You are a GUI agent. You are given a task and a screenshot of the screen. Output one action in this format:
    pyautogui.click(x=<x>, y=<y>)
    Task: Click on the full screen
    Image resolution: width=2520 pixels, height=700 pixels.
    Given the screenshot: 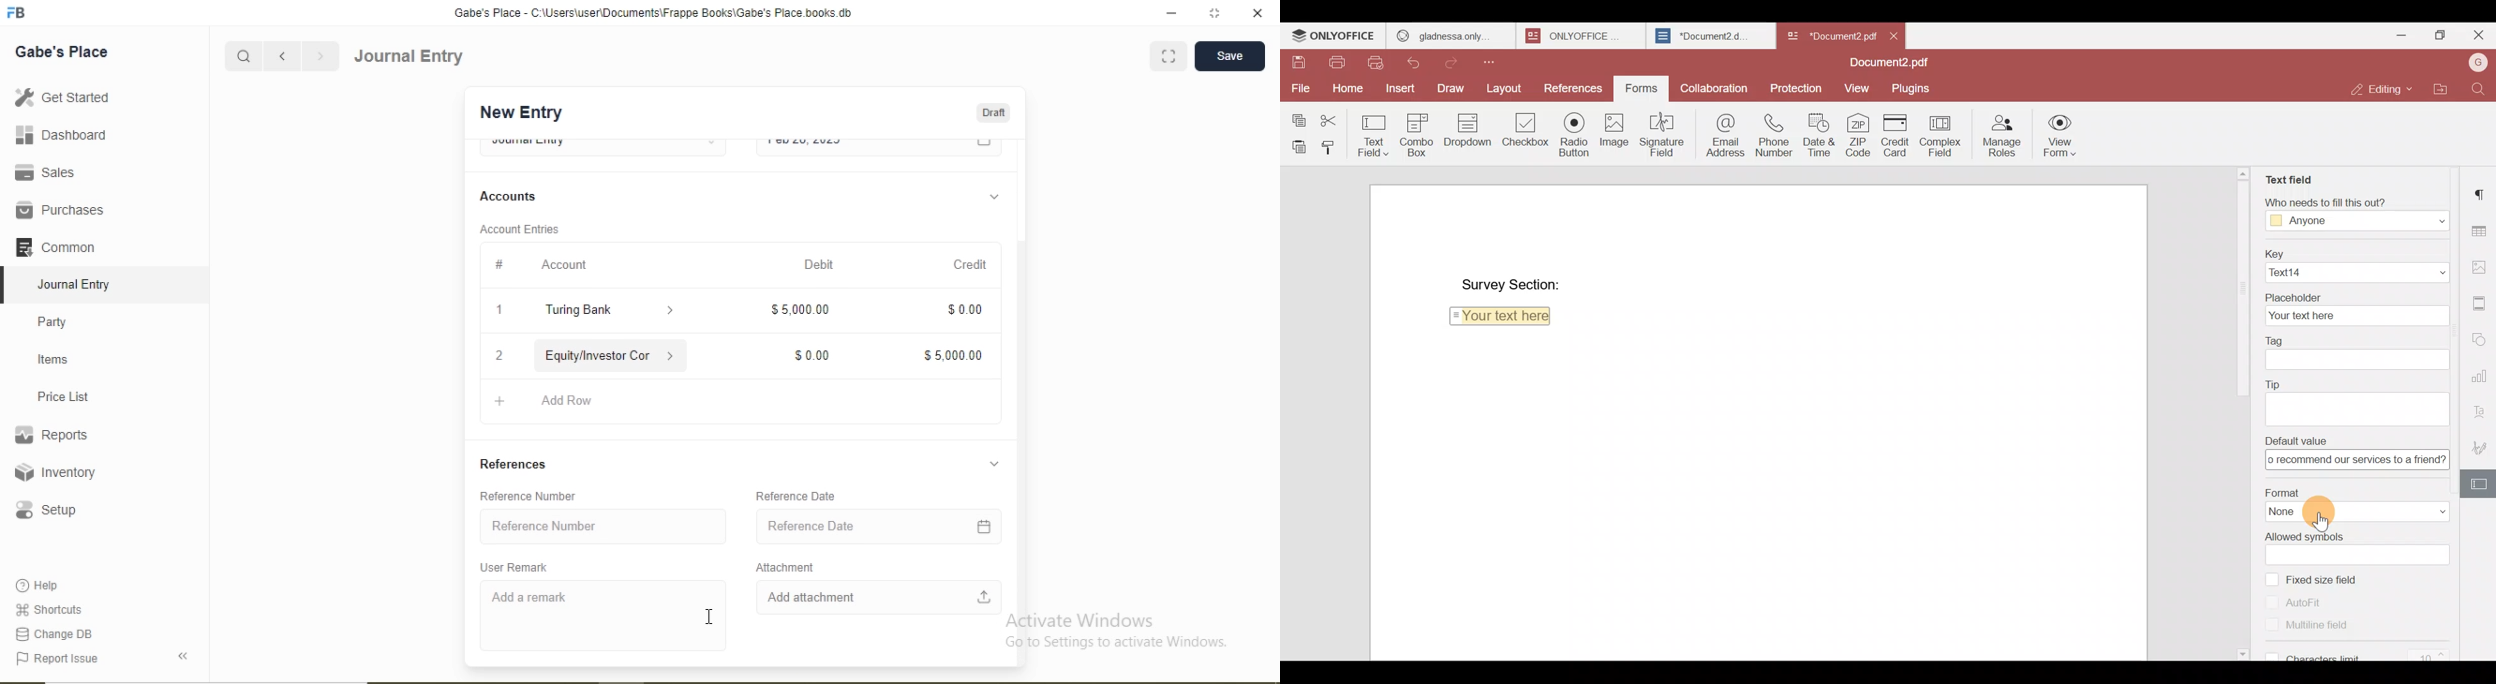 What is the action you would take?
    pyautogui.click(x=1215, y=13)
    